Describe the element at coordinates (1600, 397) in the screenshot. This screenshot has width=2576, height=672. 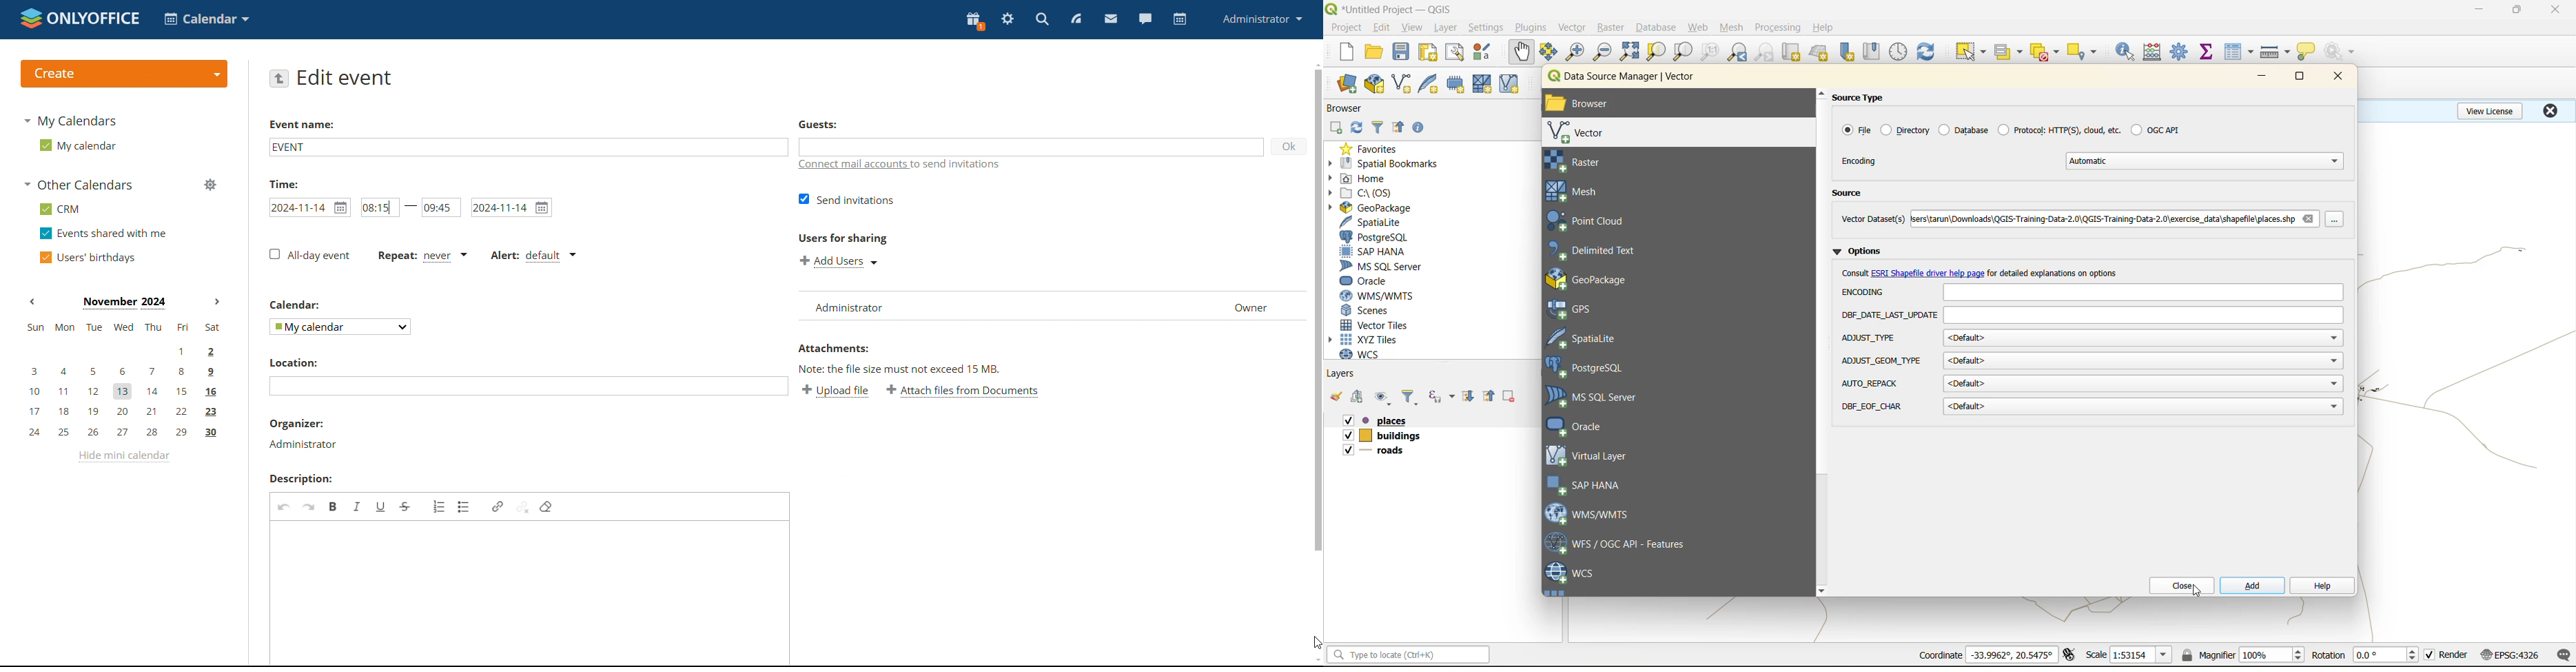
I see `ms sql server` at that location.